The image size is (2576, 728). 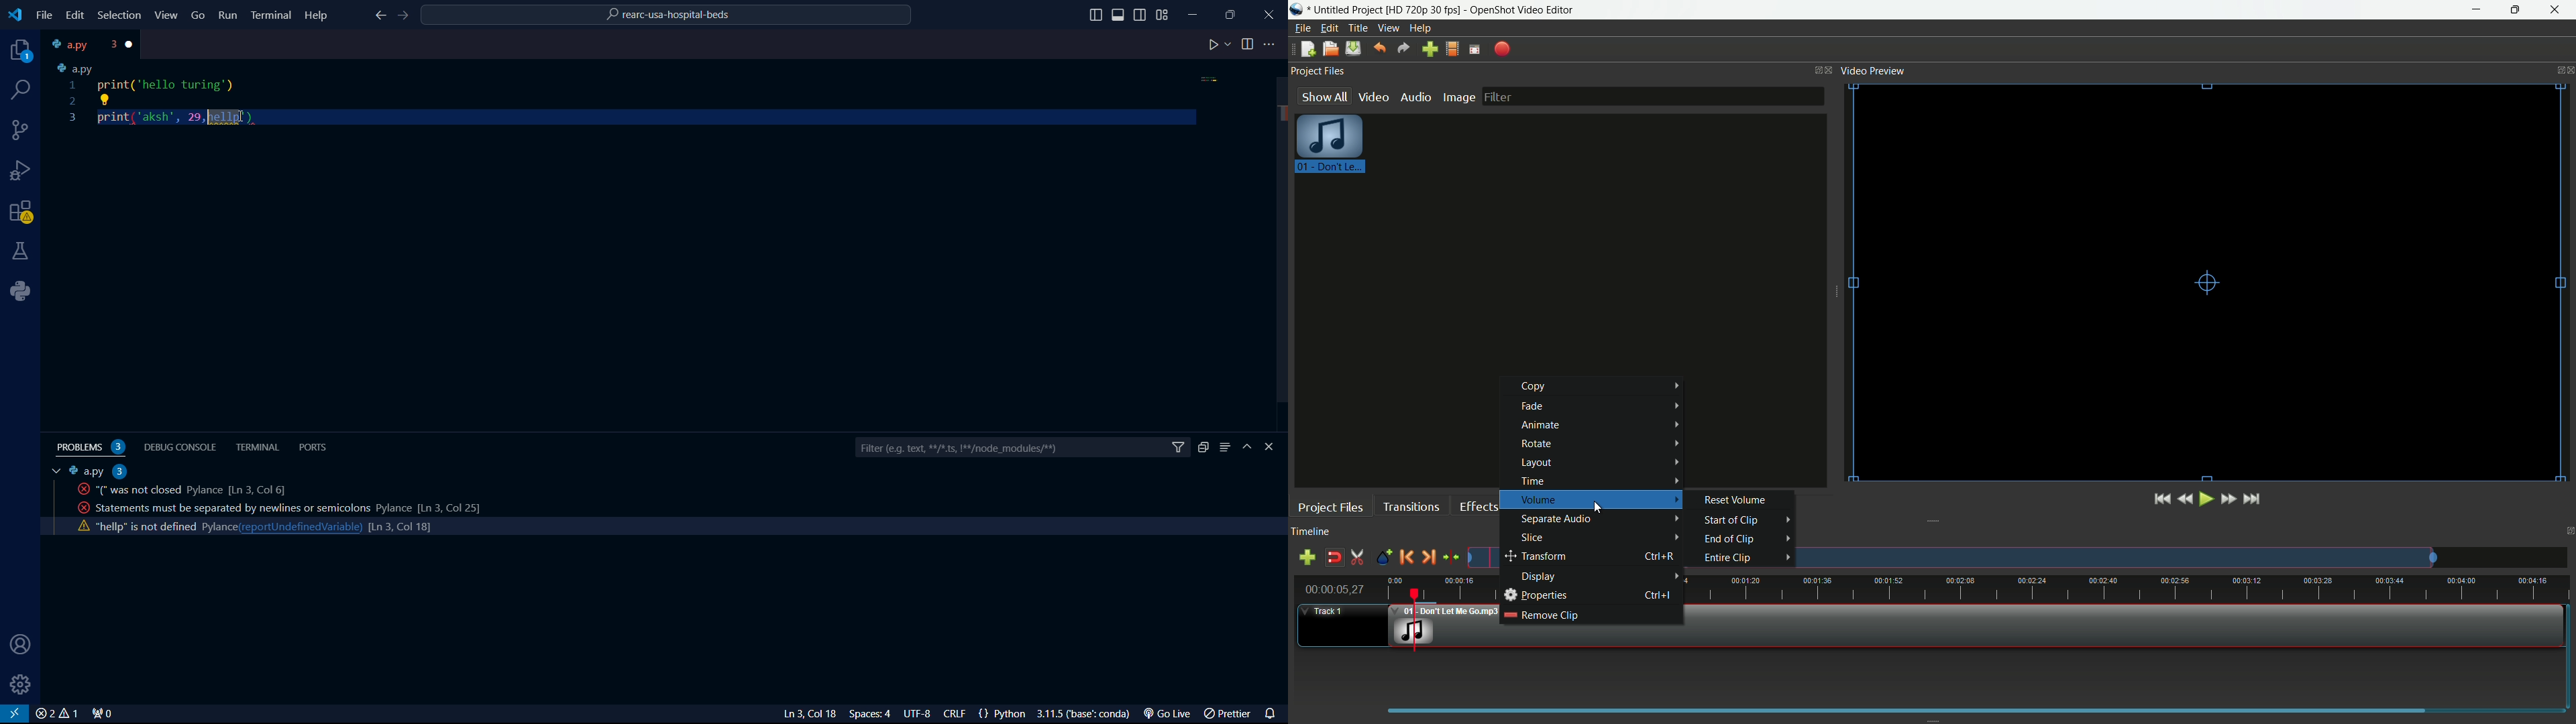 I want to click on Run, so click(x=229, y=17).